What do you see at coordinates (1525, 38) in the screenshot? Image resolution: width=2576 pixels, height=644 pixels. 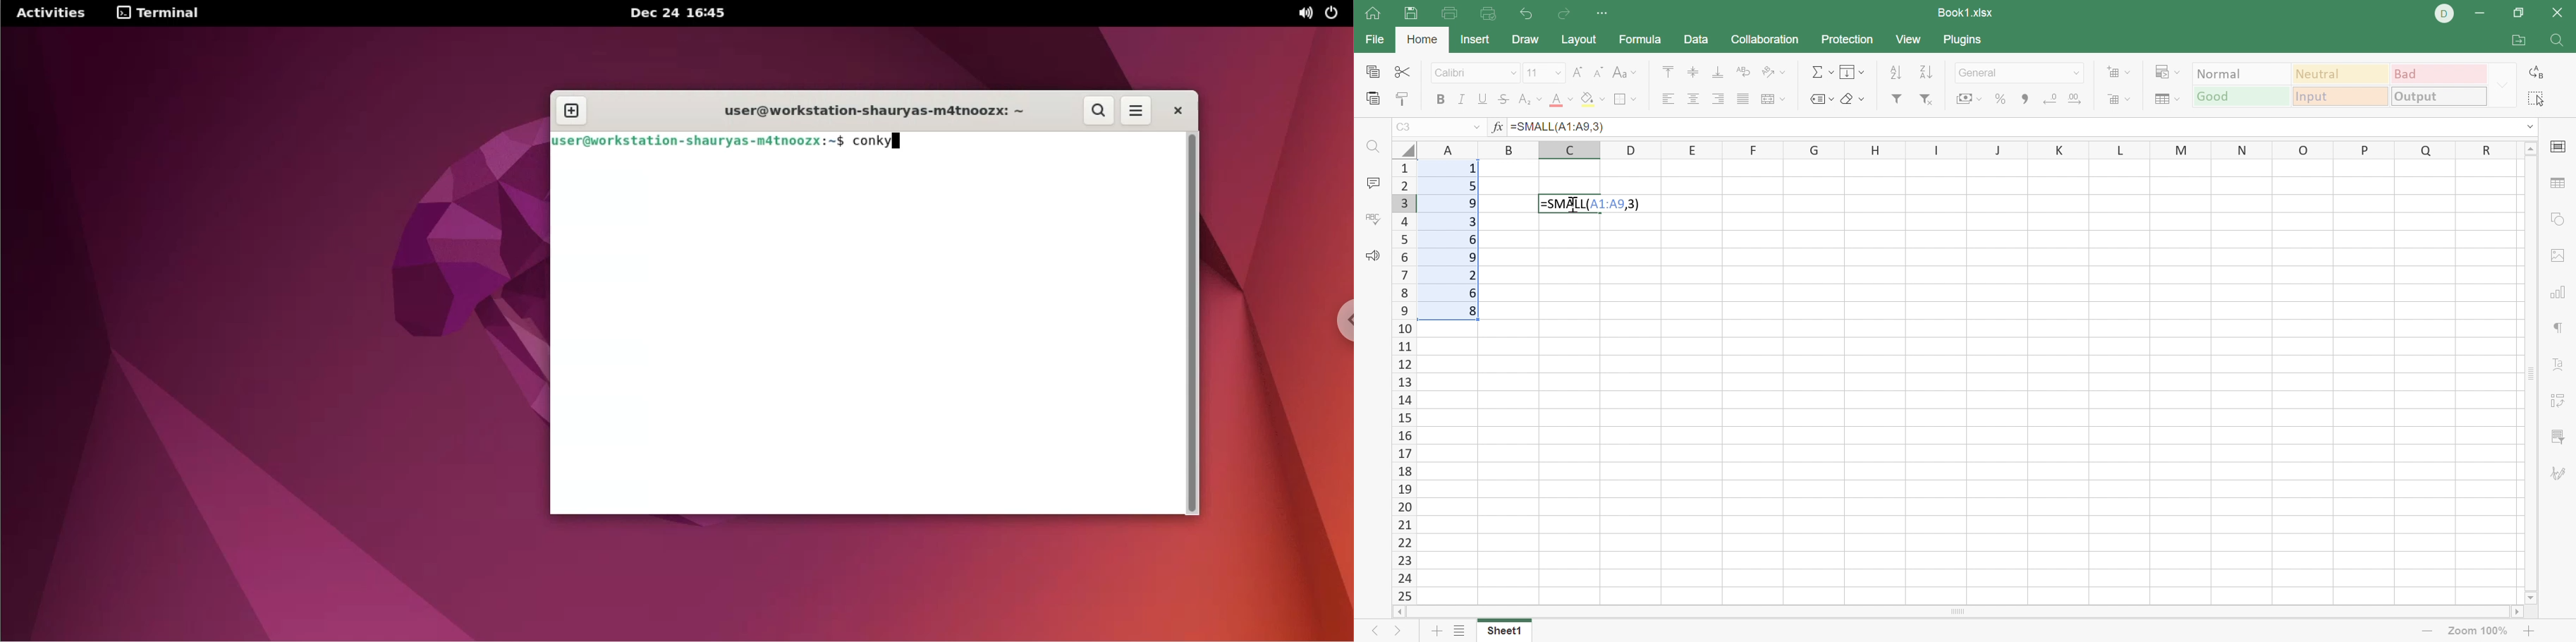 I see `Draw` at bounding box center [1525, 38].